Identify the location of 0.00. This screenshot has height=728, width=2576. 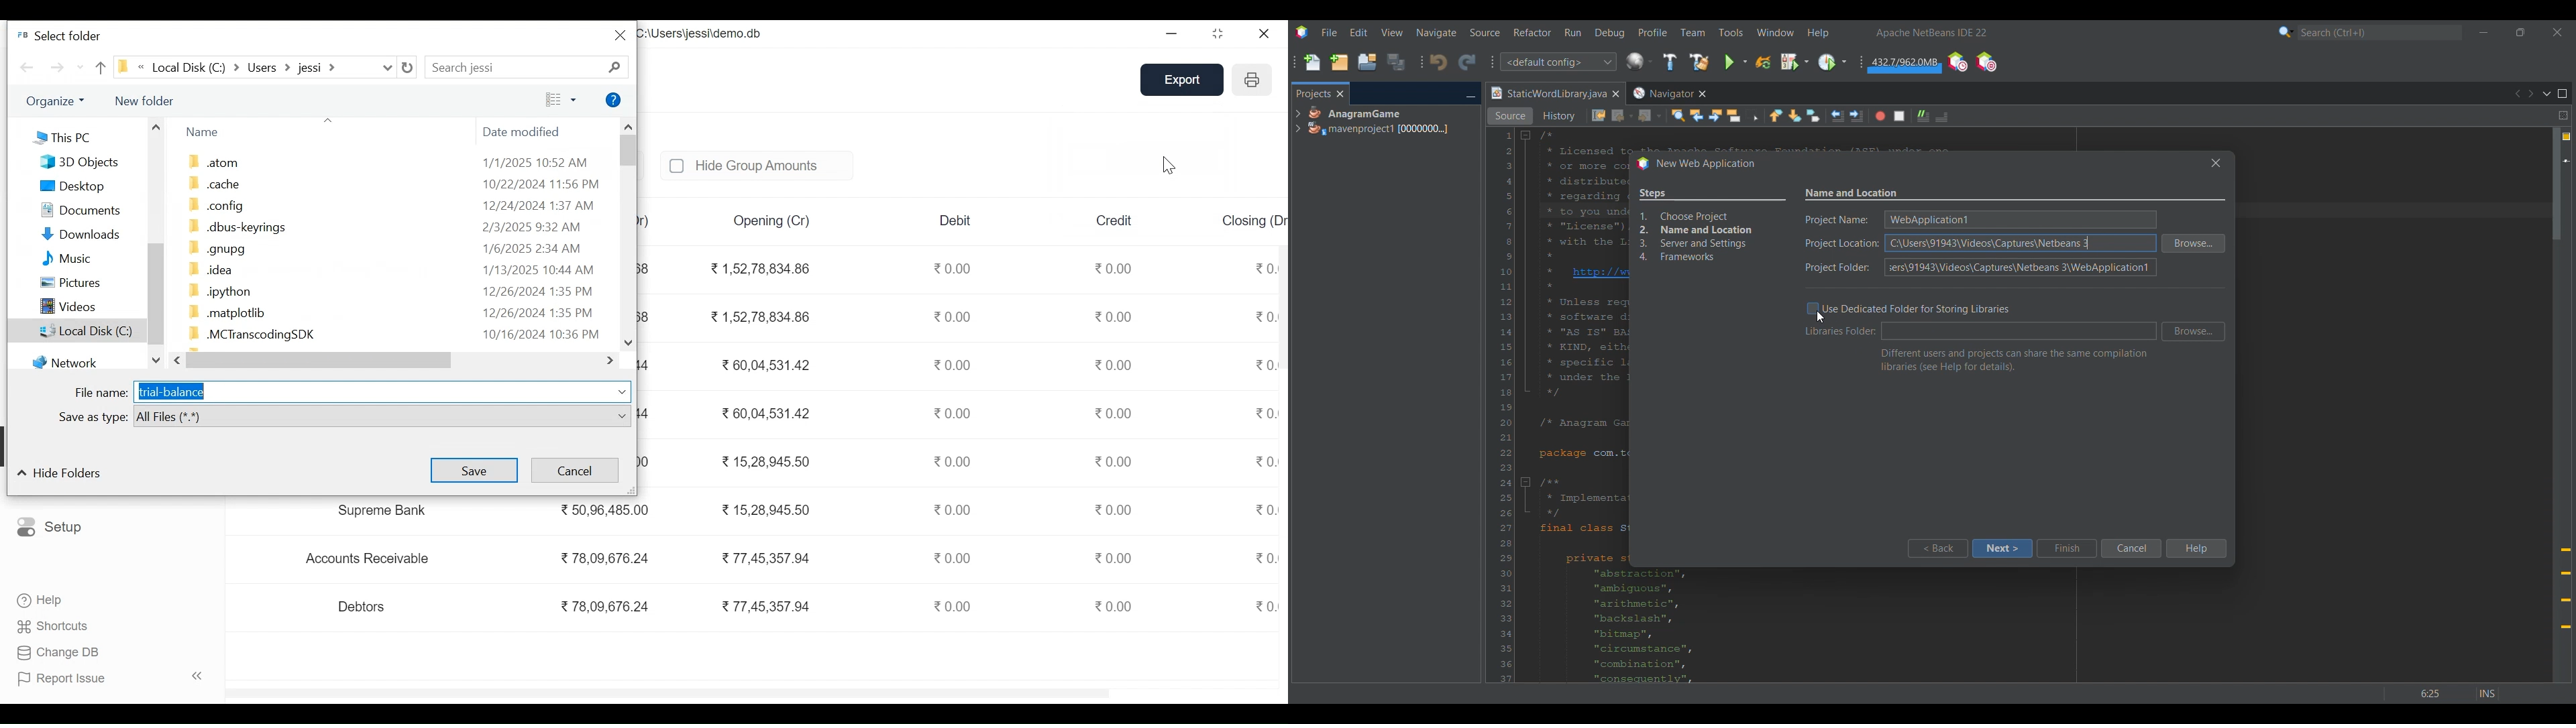
(1115, 412).